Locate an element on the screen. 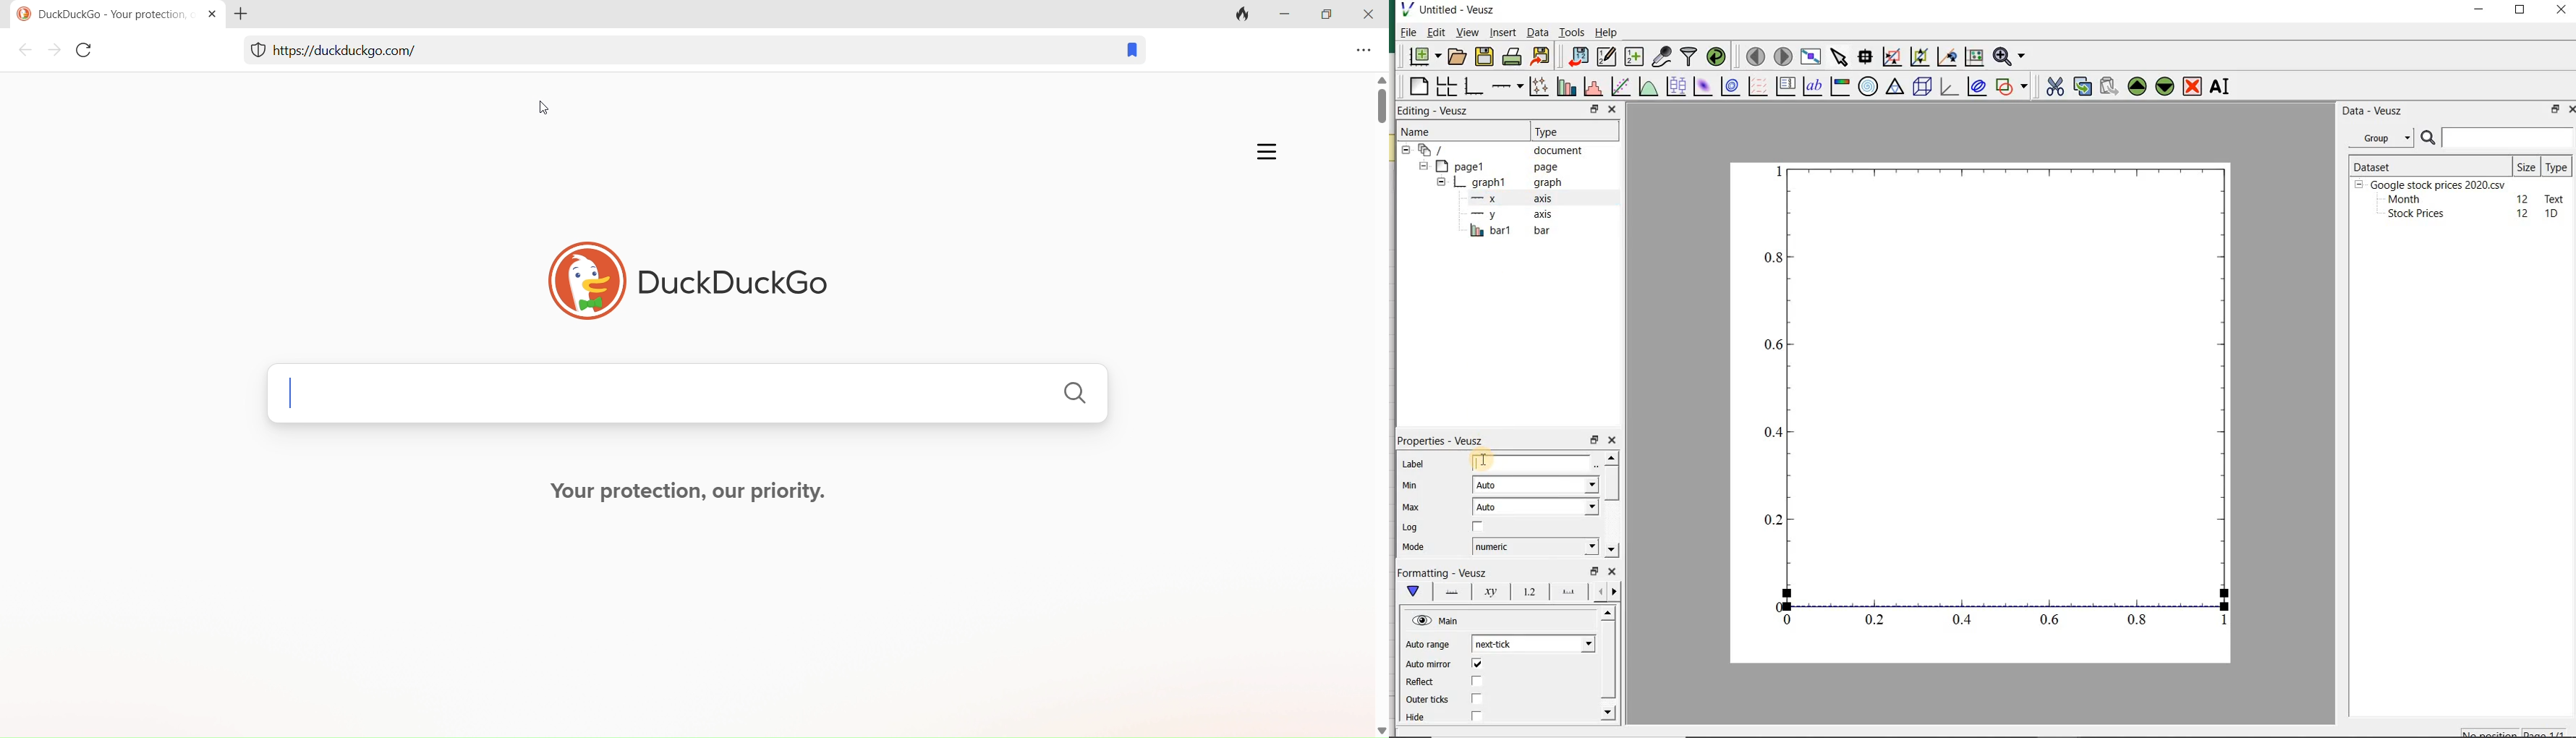 The height and width of the screenshot is (756, 2576). import data into Veusz is located at coordinates (1575, 57).